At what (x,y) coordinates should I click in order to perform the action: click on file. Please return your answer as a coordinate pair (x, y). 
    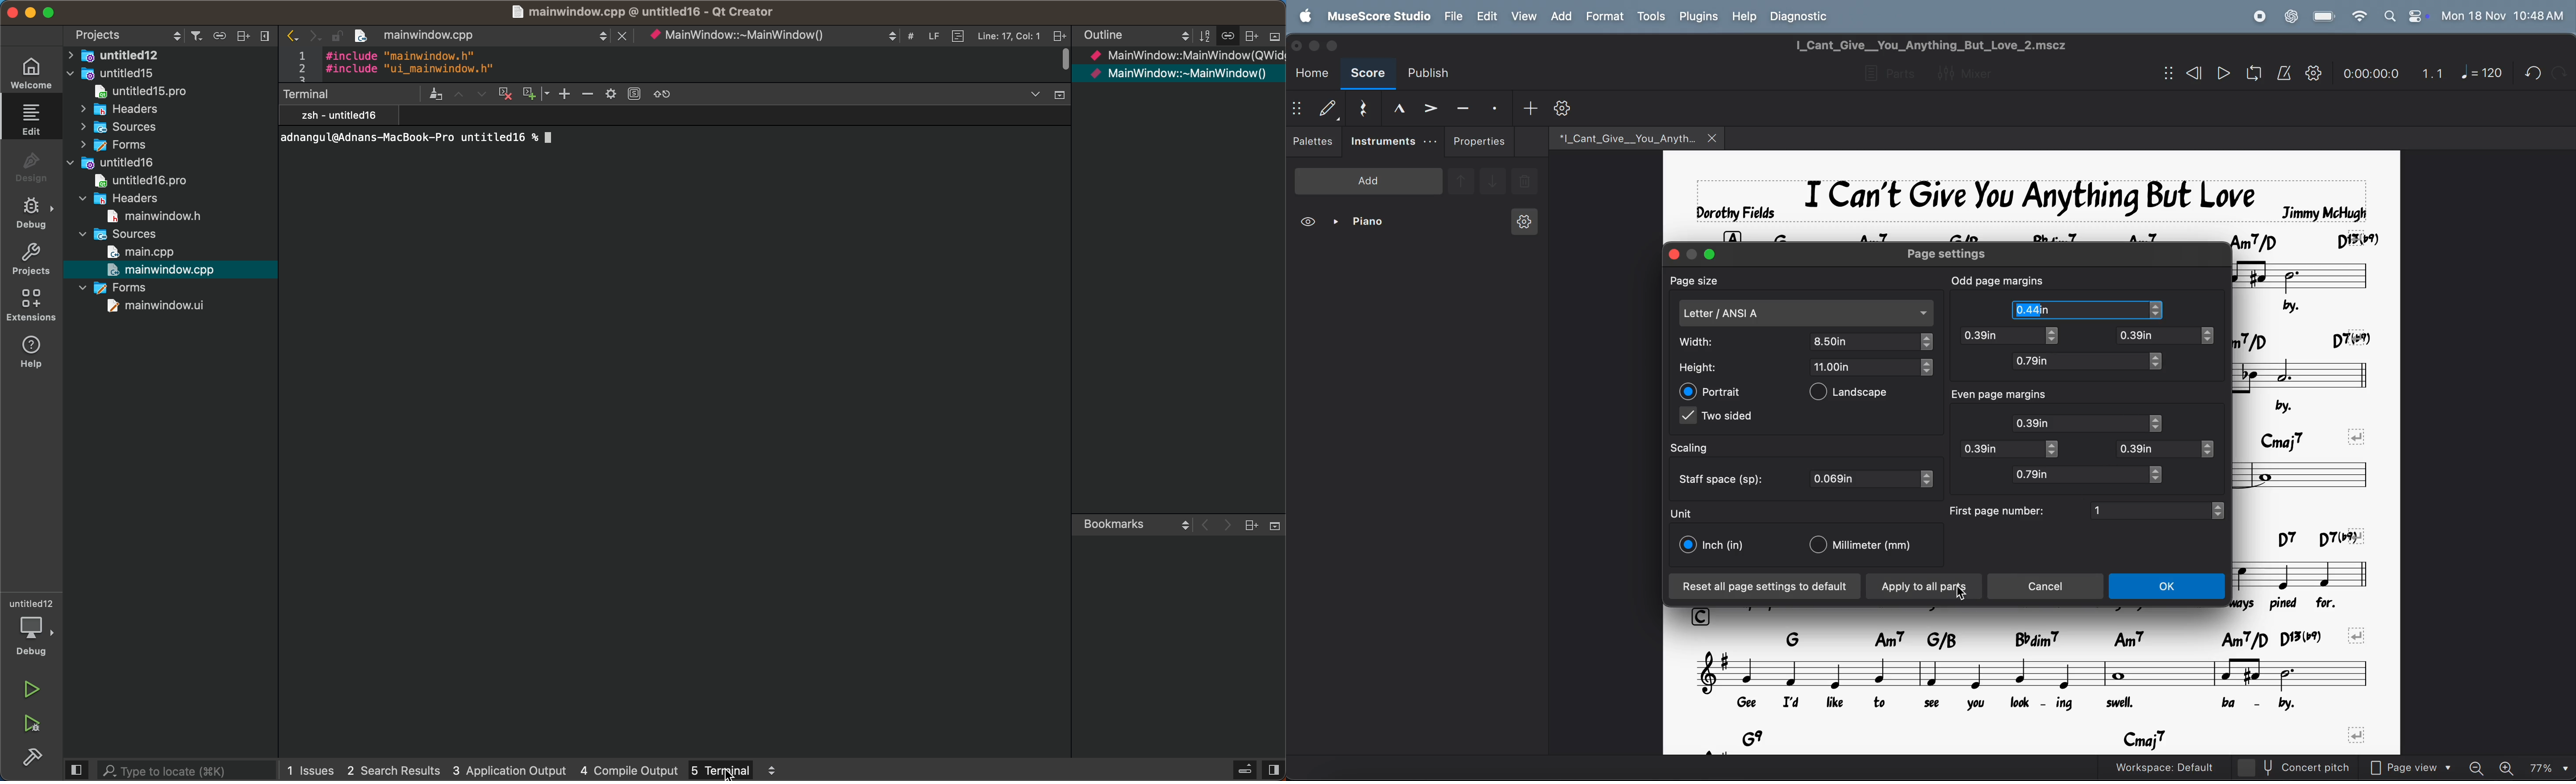
    Looking at the image, I should click on (152, 182).